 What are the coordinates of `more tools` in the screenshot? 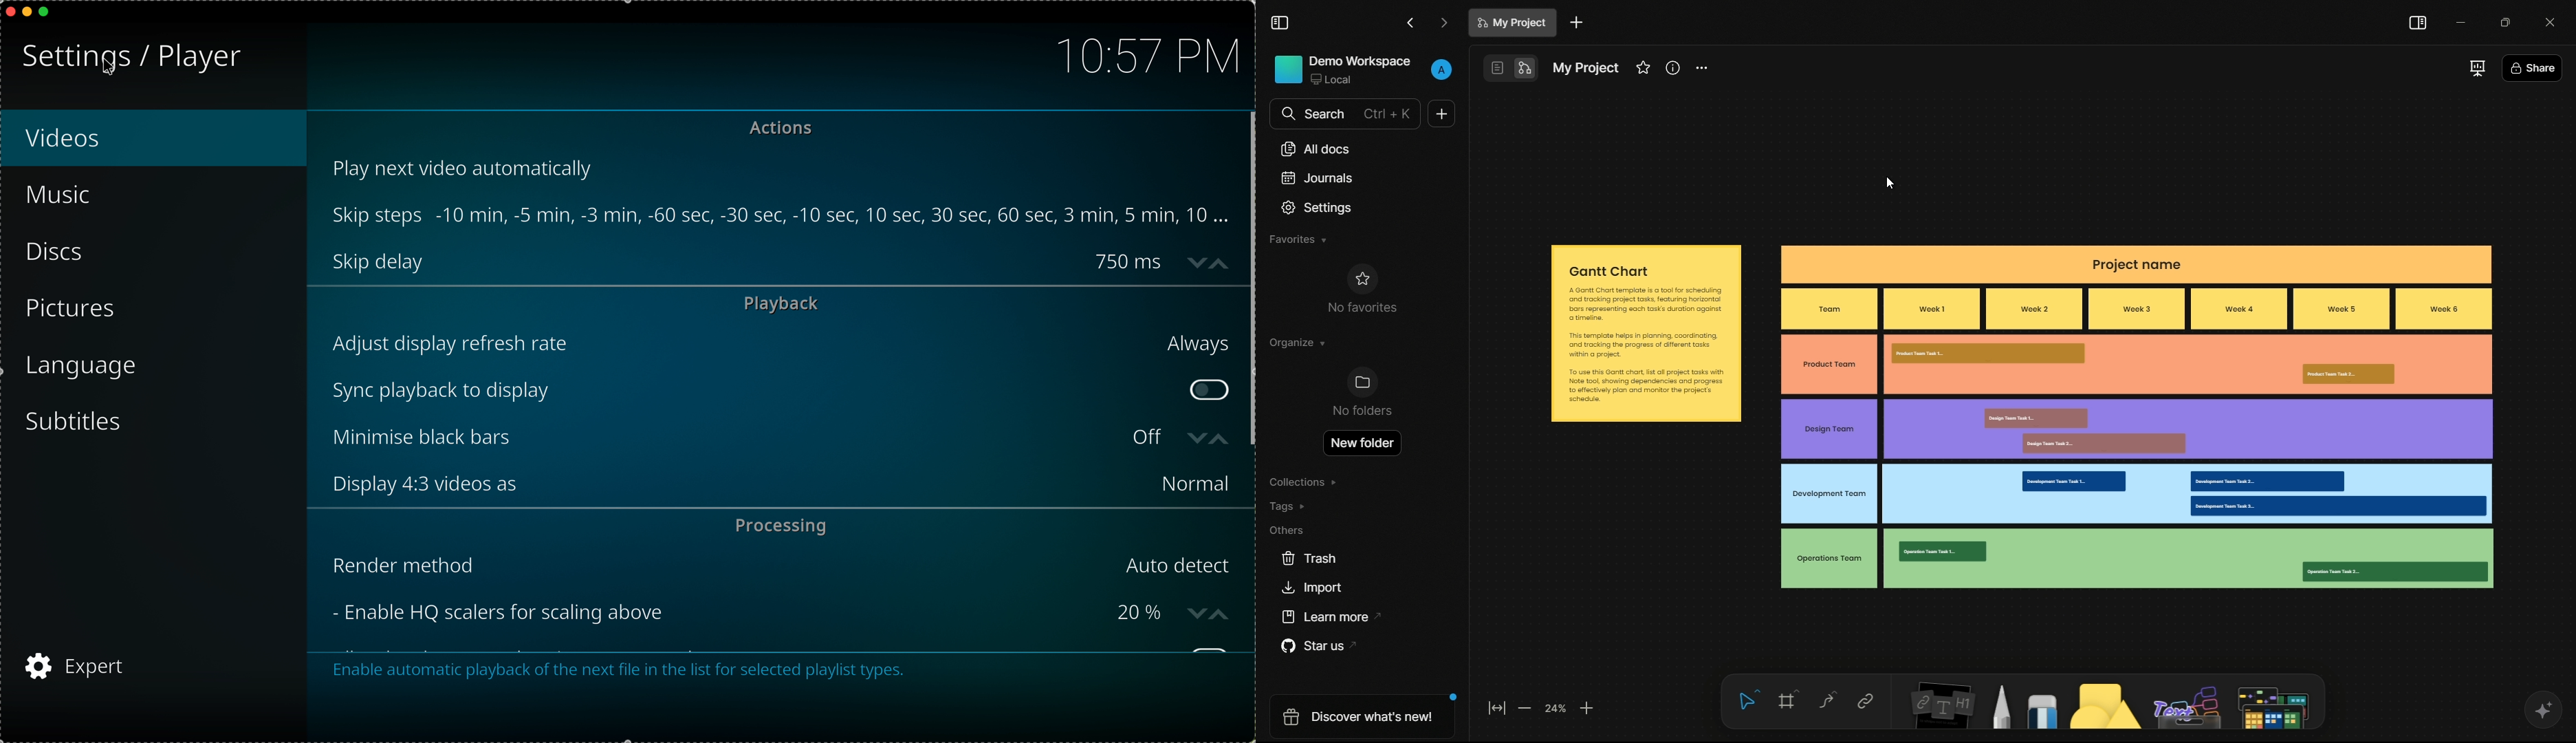 It's located at (2274, 701).